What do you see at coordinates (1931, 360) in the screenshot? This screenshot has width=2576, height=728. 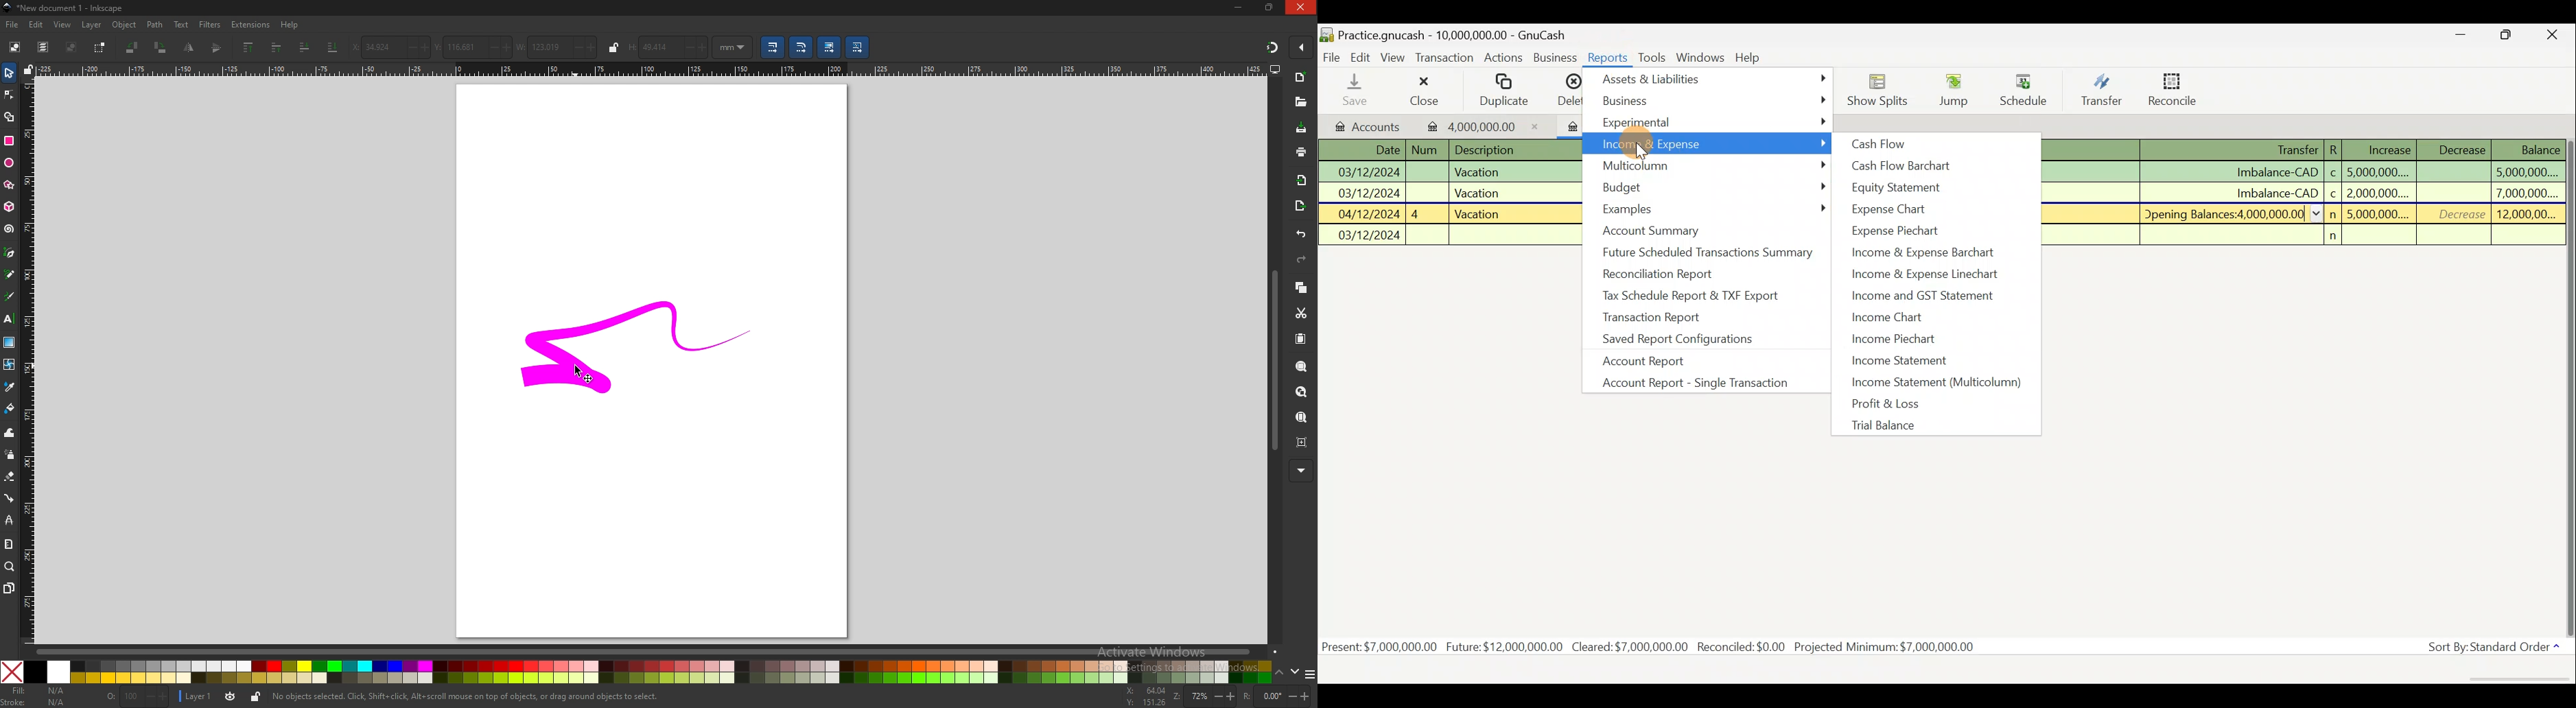 I see `Income statement` at bounding box center [1931, 360].